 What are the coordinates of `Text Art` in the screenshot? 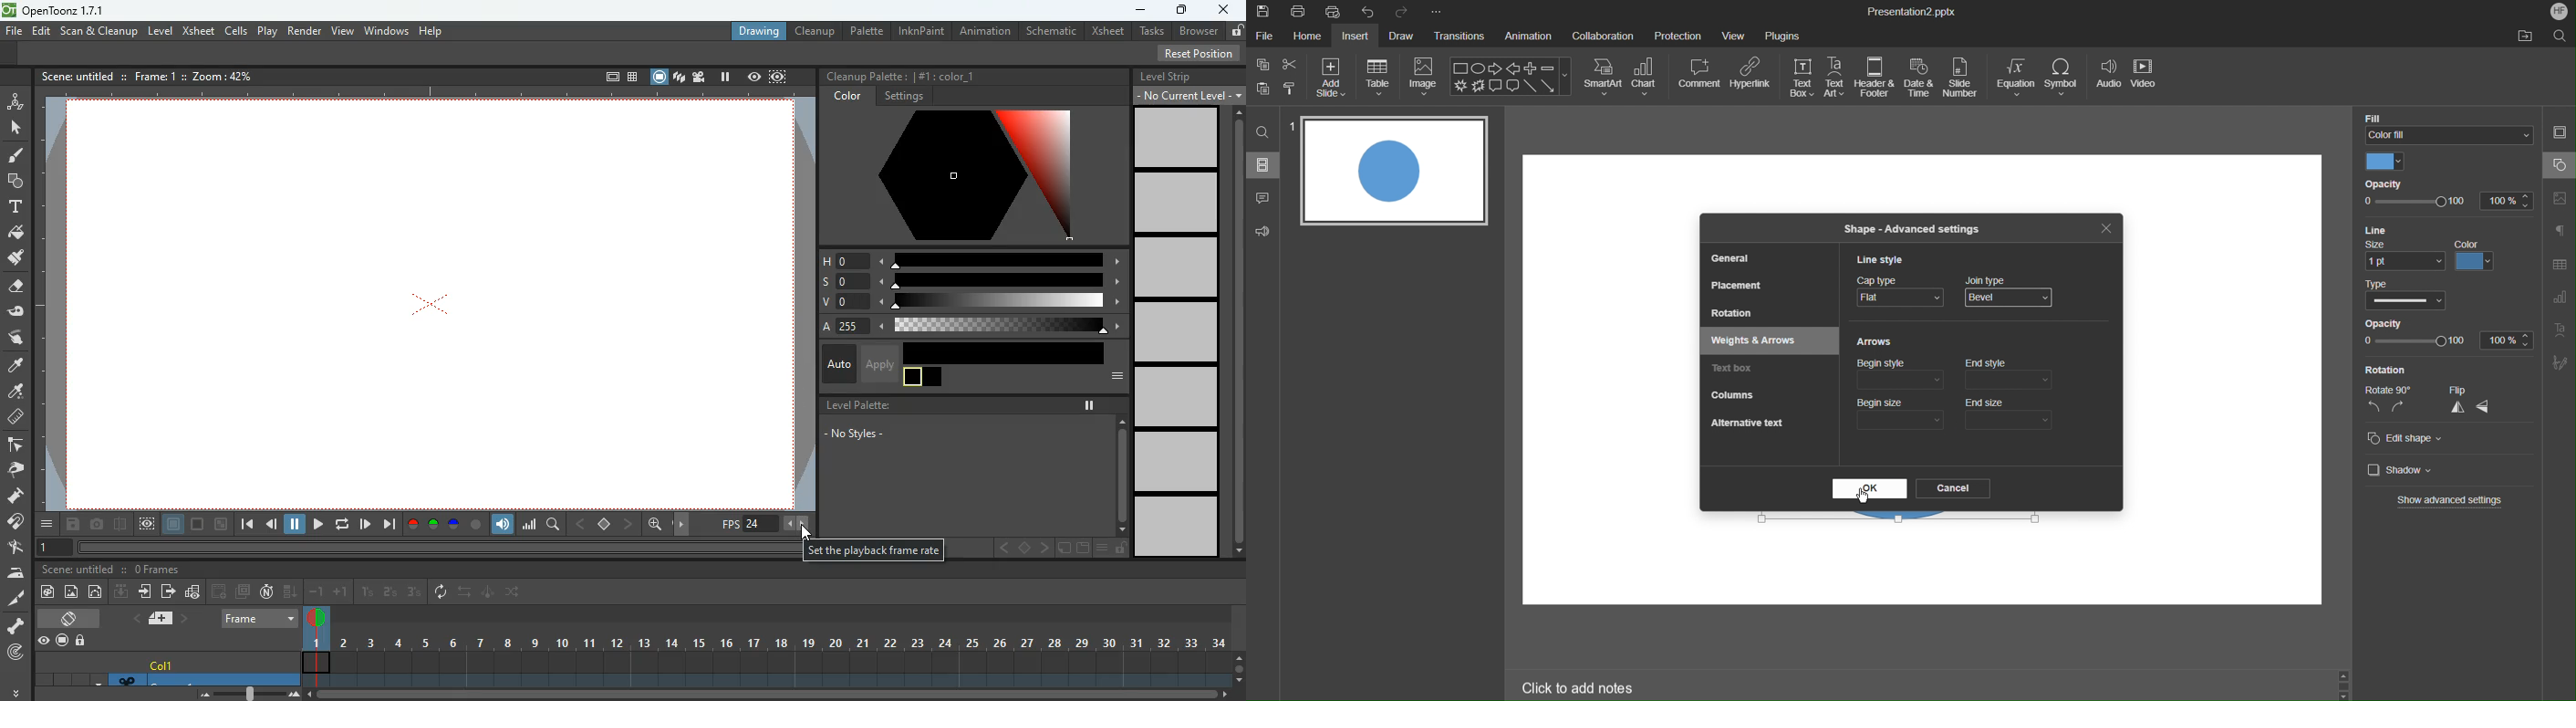 It's located at (1836, 78).